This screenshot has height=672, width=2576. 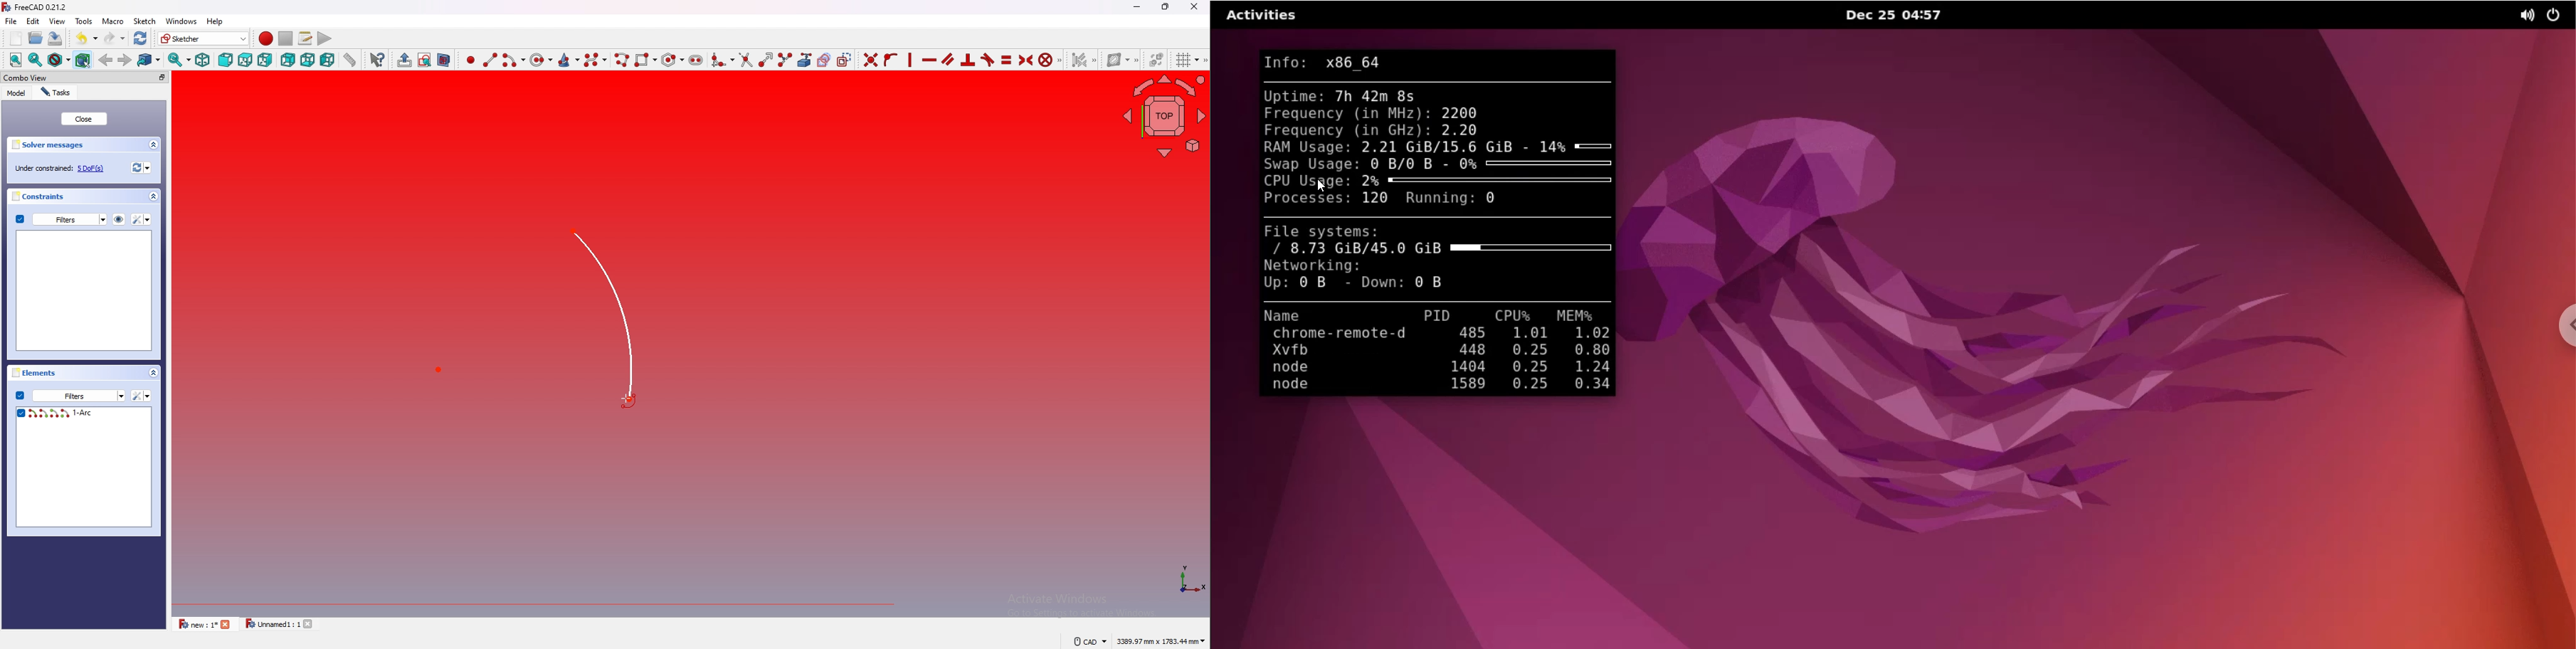 What do you see at coordinates (162, 78) in the screenshot?
I see `pop out` at bounding box center [162, 78].